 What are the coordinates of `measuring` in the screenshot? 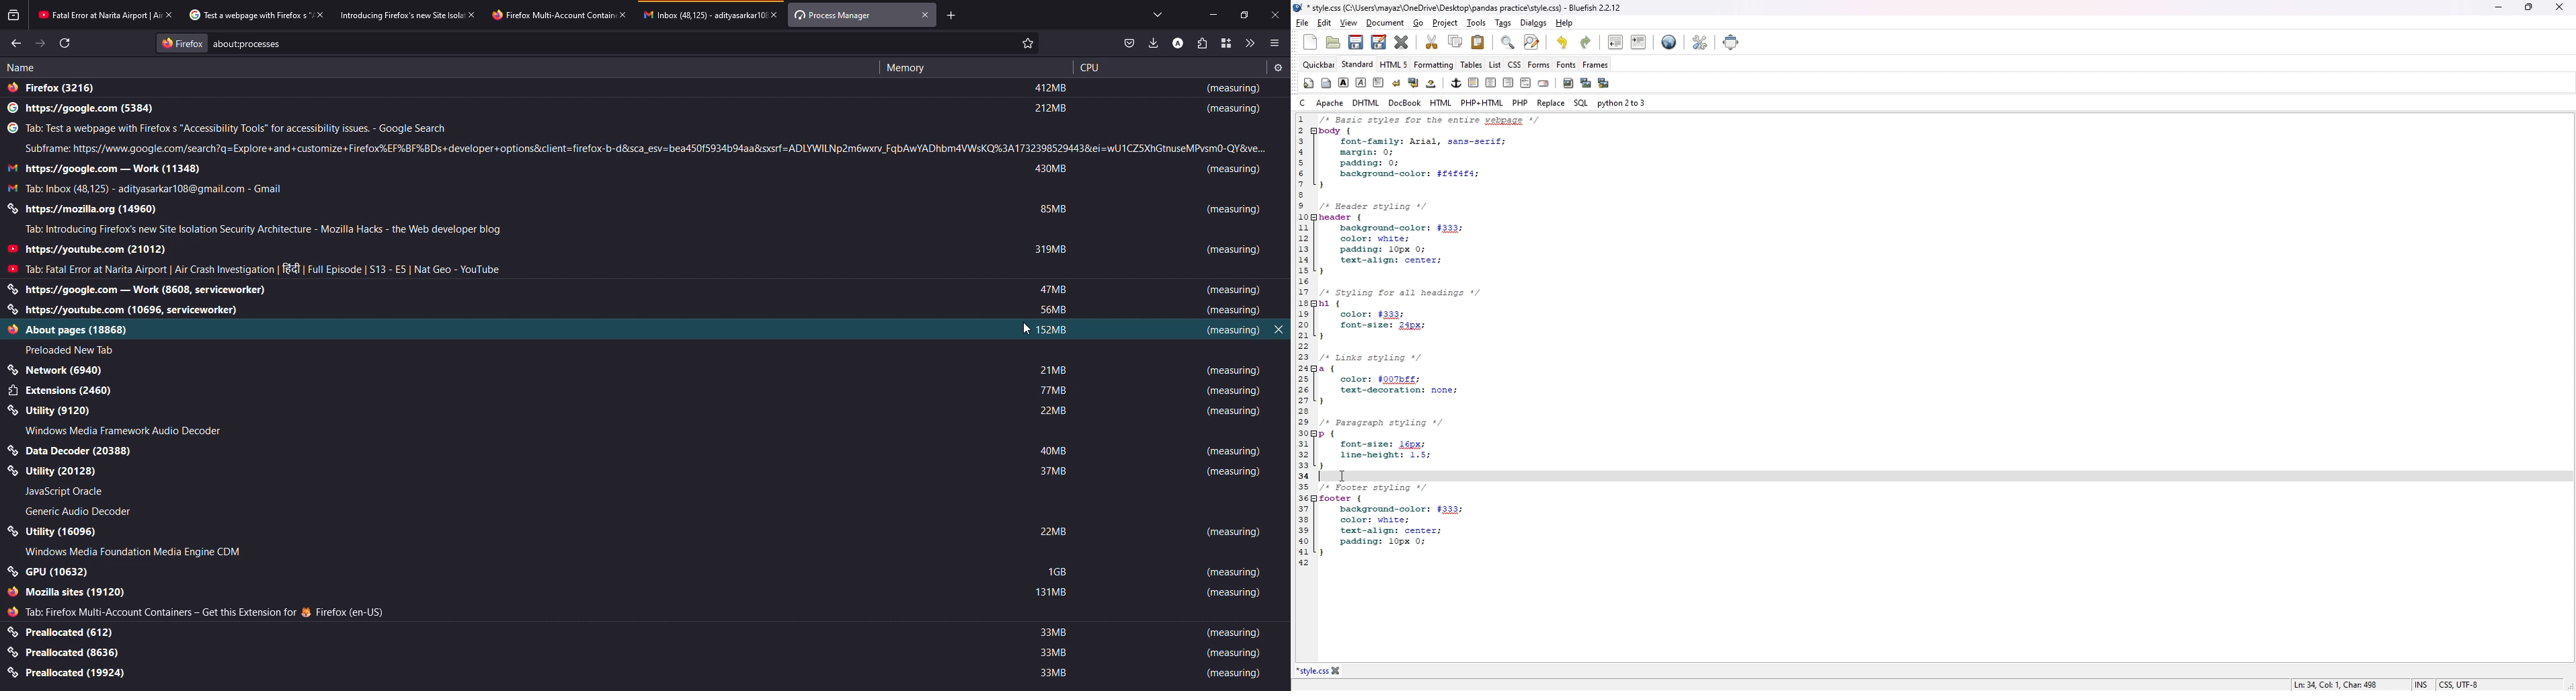 It's located at (1230, 170).